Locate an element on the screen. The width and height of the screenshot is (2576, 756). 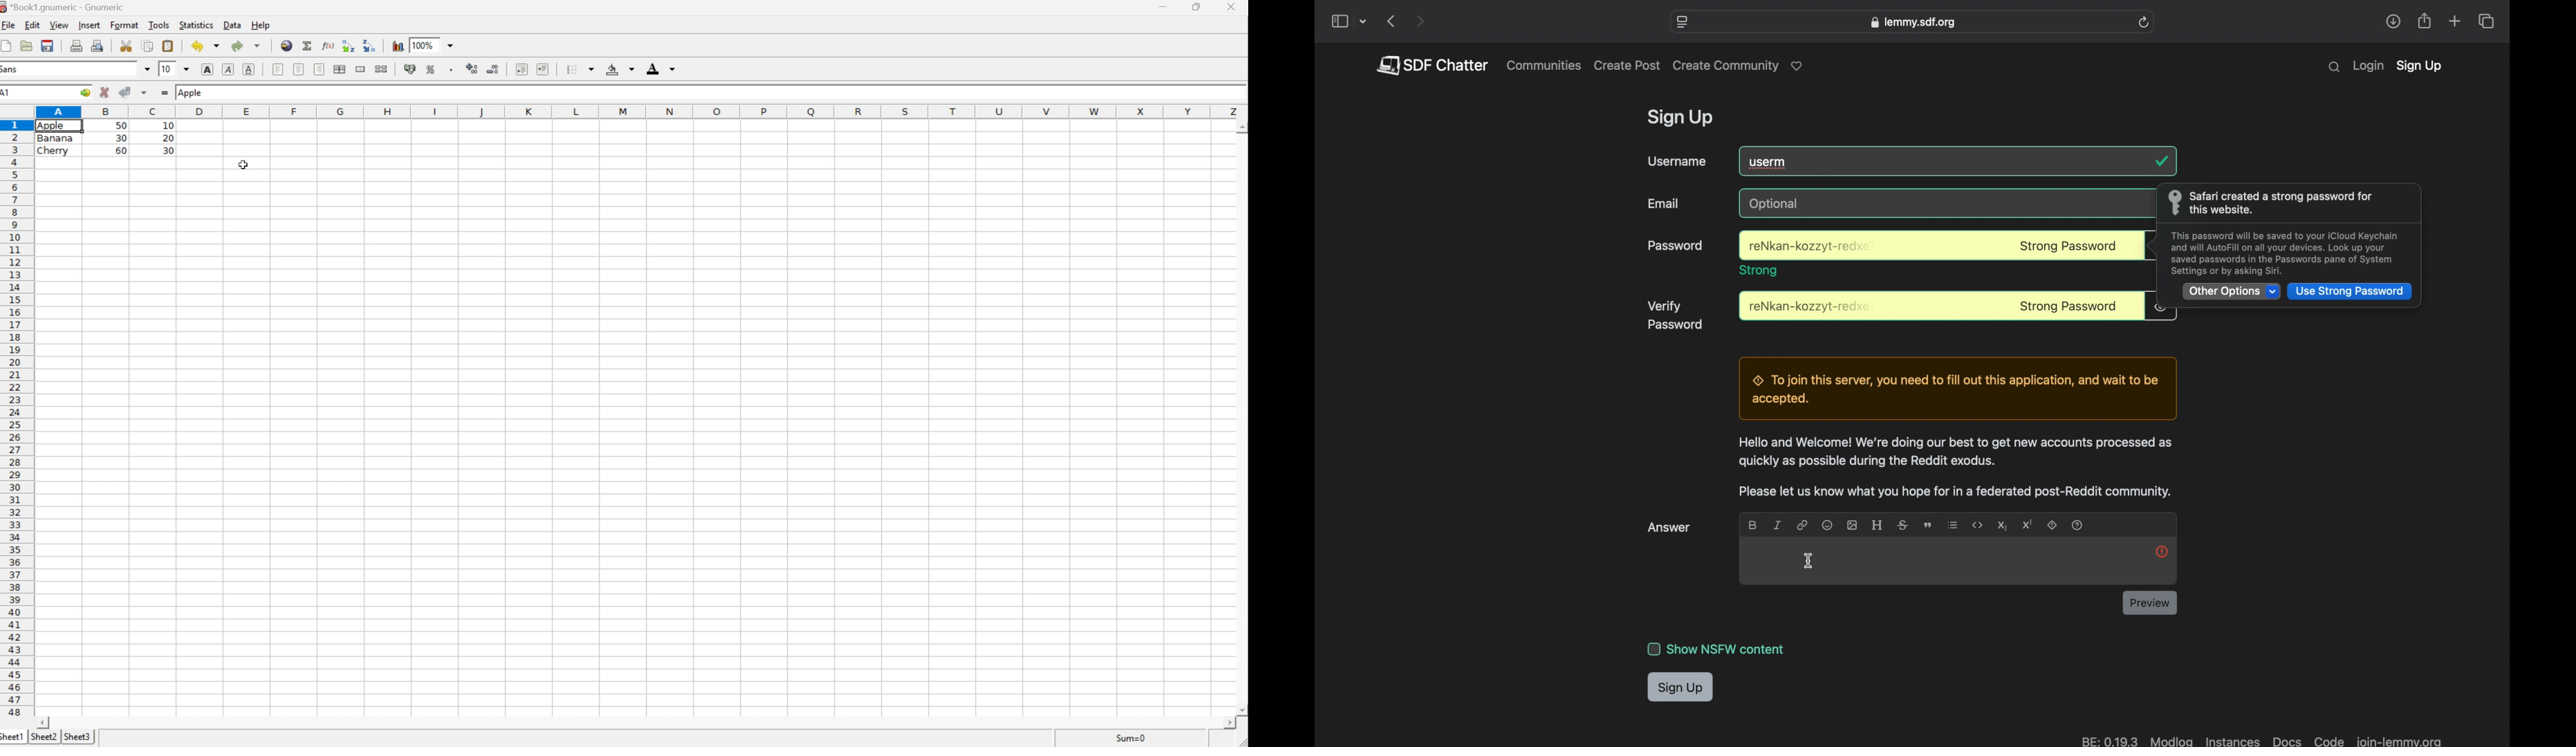
apple is located at coordinates (194, 93).